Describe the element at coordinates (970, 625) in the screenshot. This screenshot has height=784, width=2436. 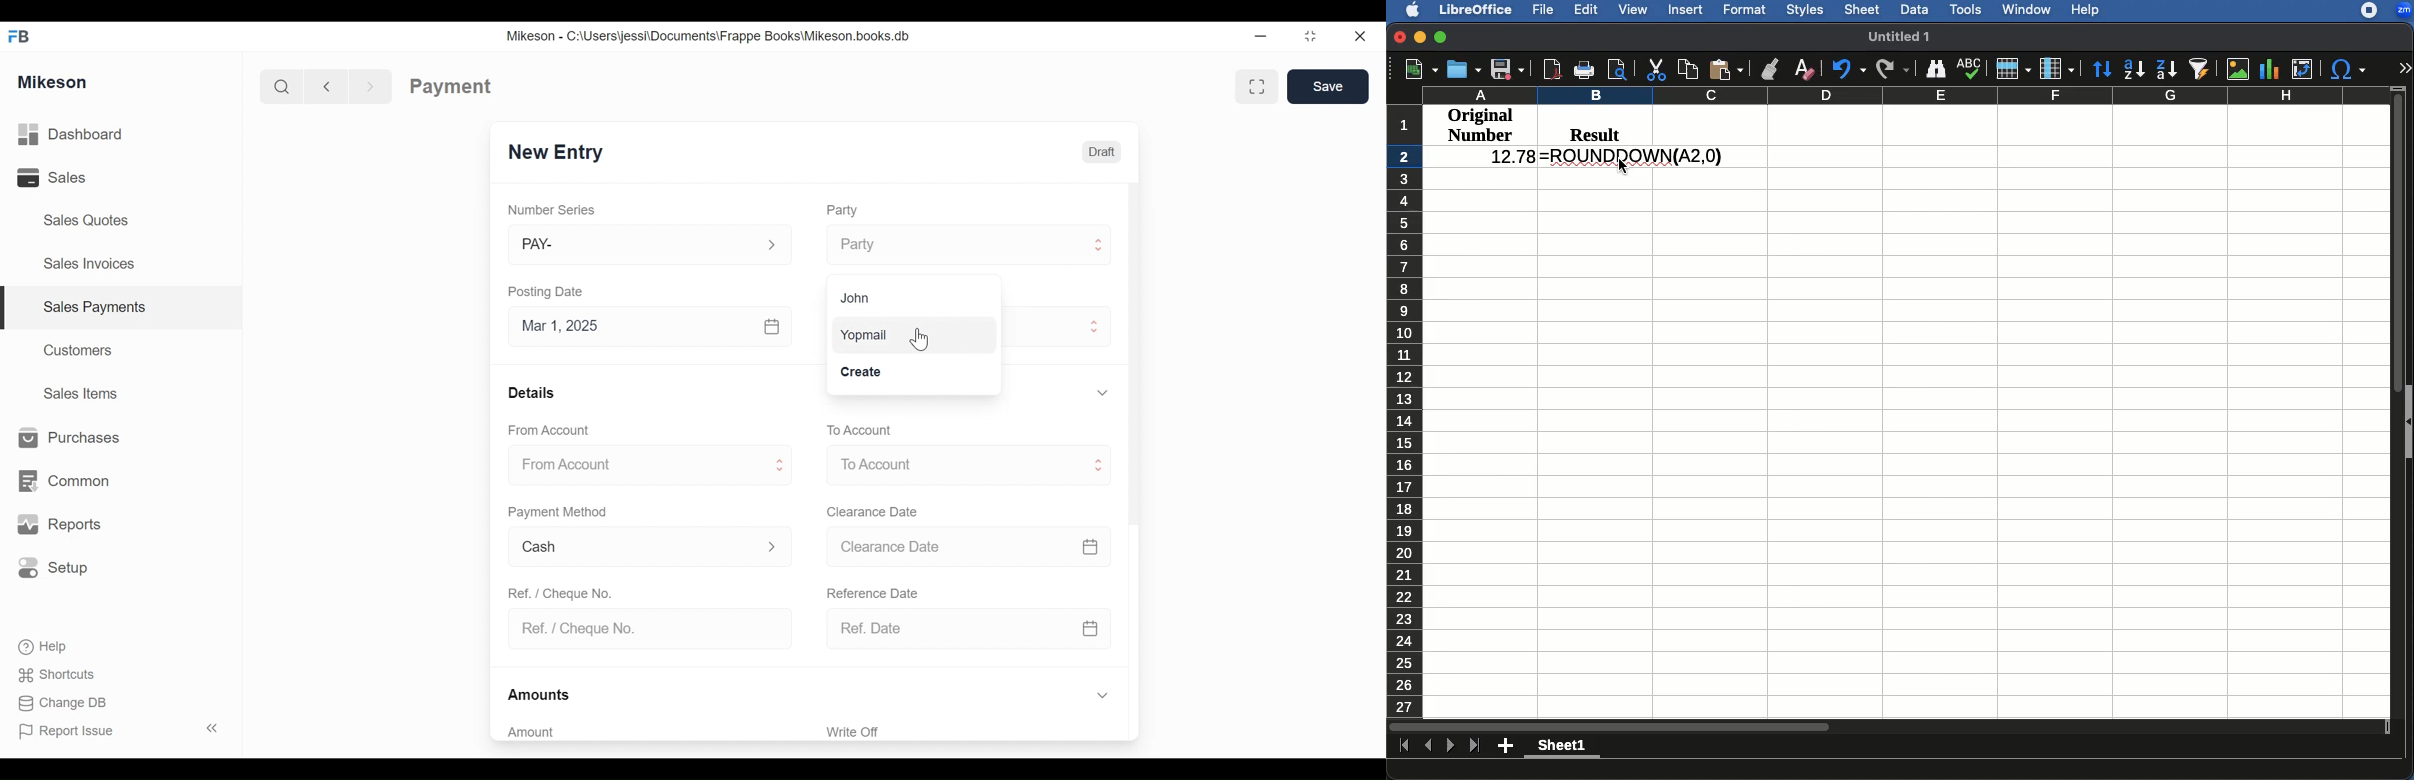
I see `Ref. Date` at that location.